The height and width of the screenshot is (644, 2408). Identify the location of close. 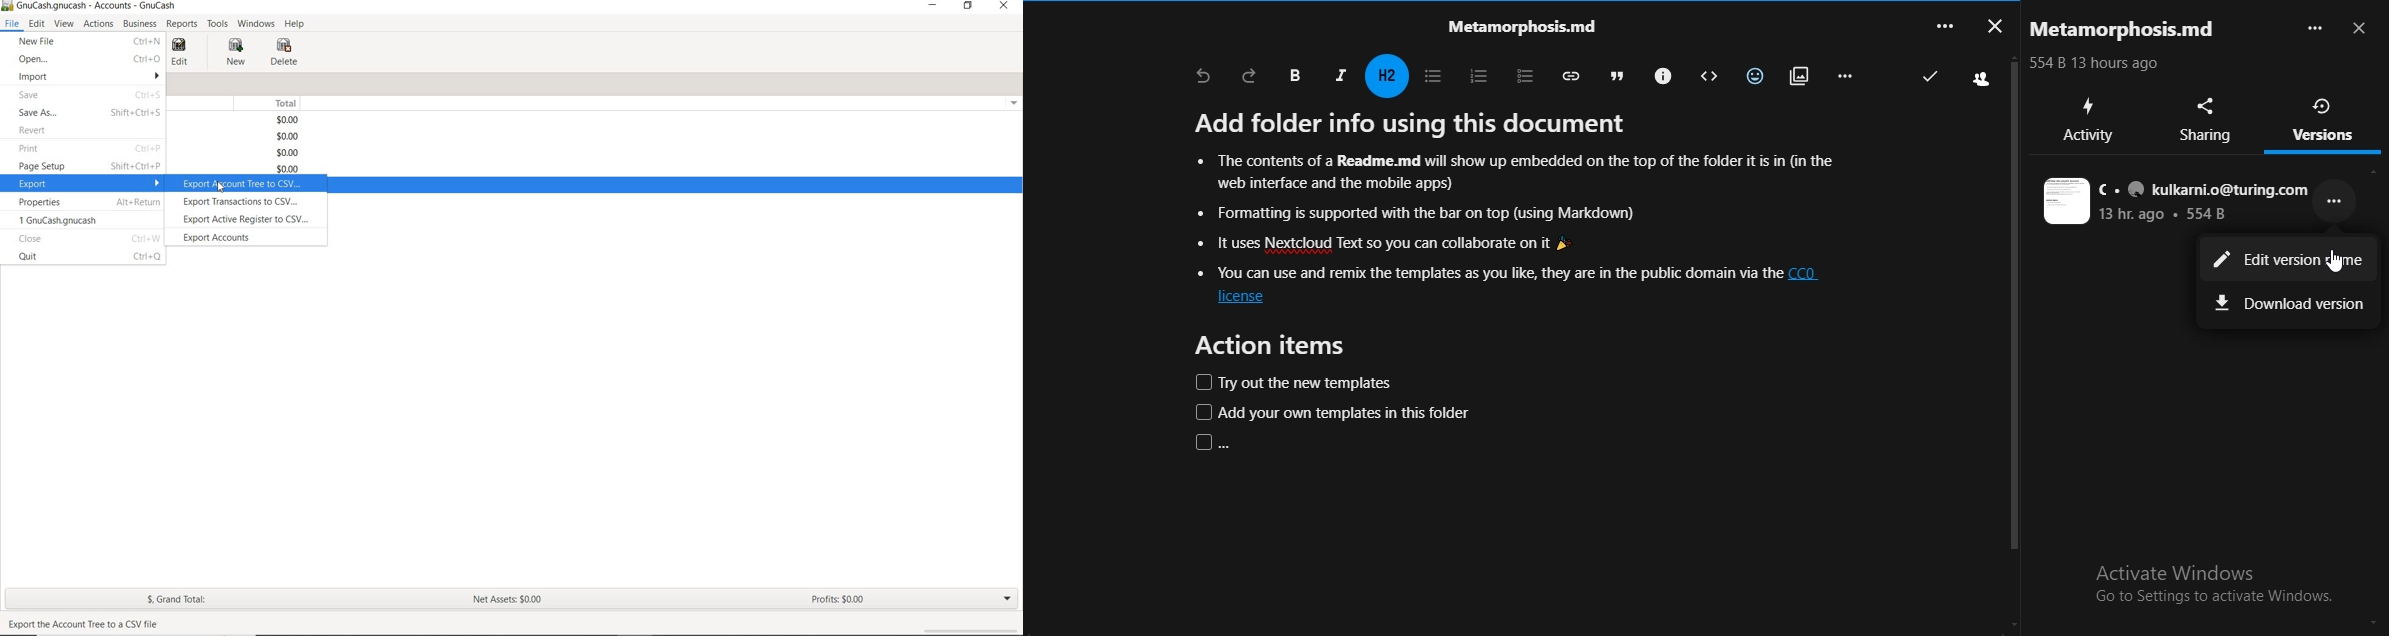
(1993, 24).